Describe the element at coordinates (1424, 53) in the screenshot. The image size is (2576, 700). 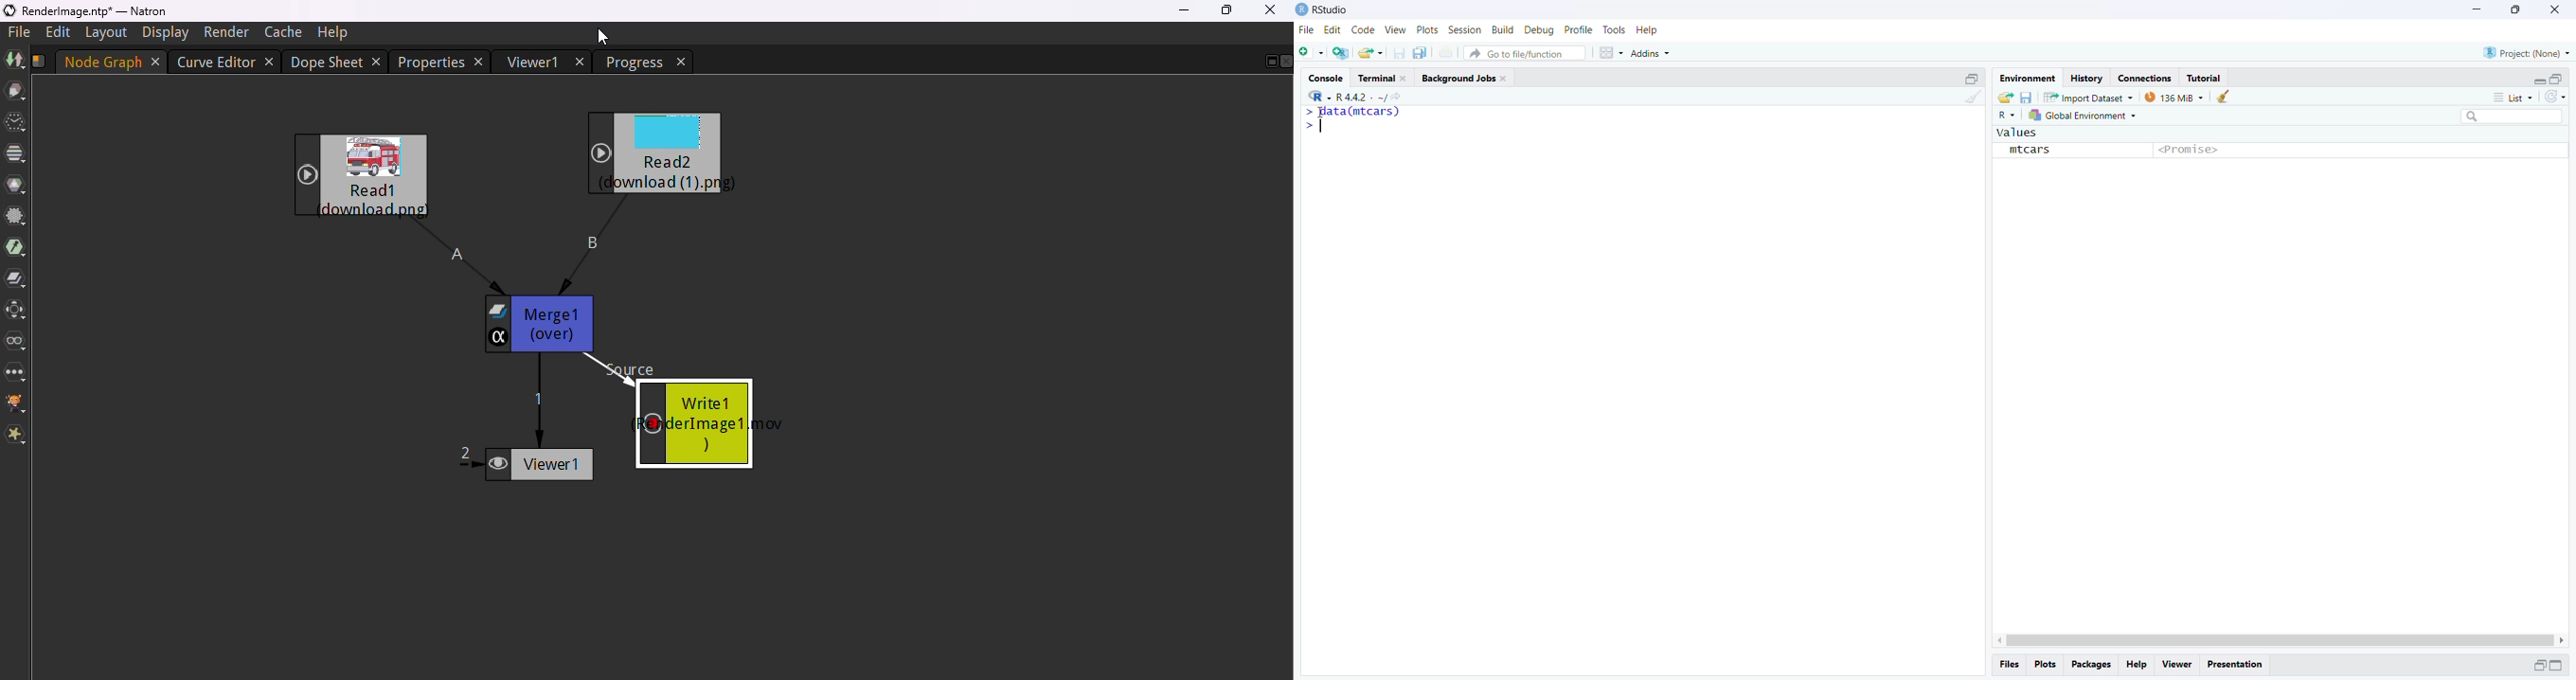
I see `Save all open documents (Ctrl + Alt + S)` at that location.